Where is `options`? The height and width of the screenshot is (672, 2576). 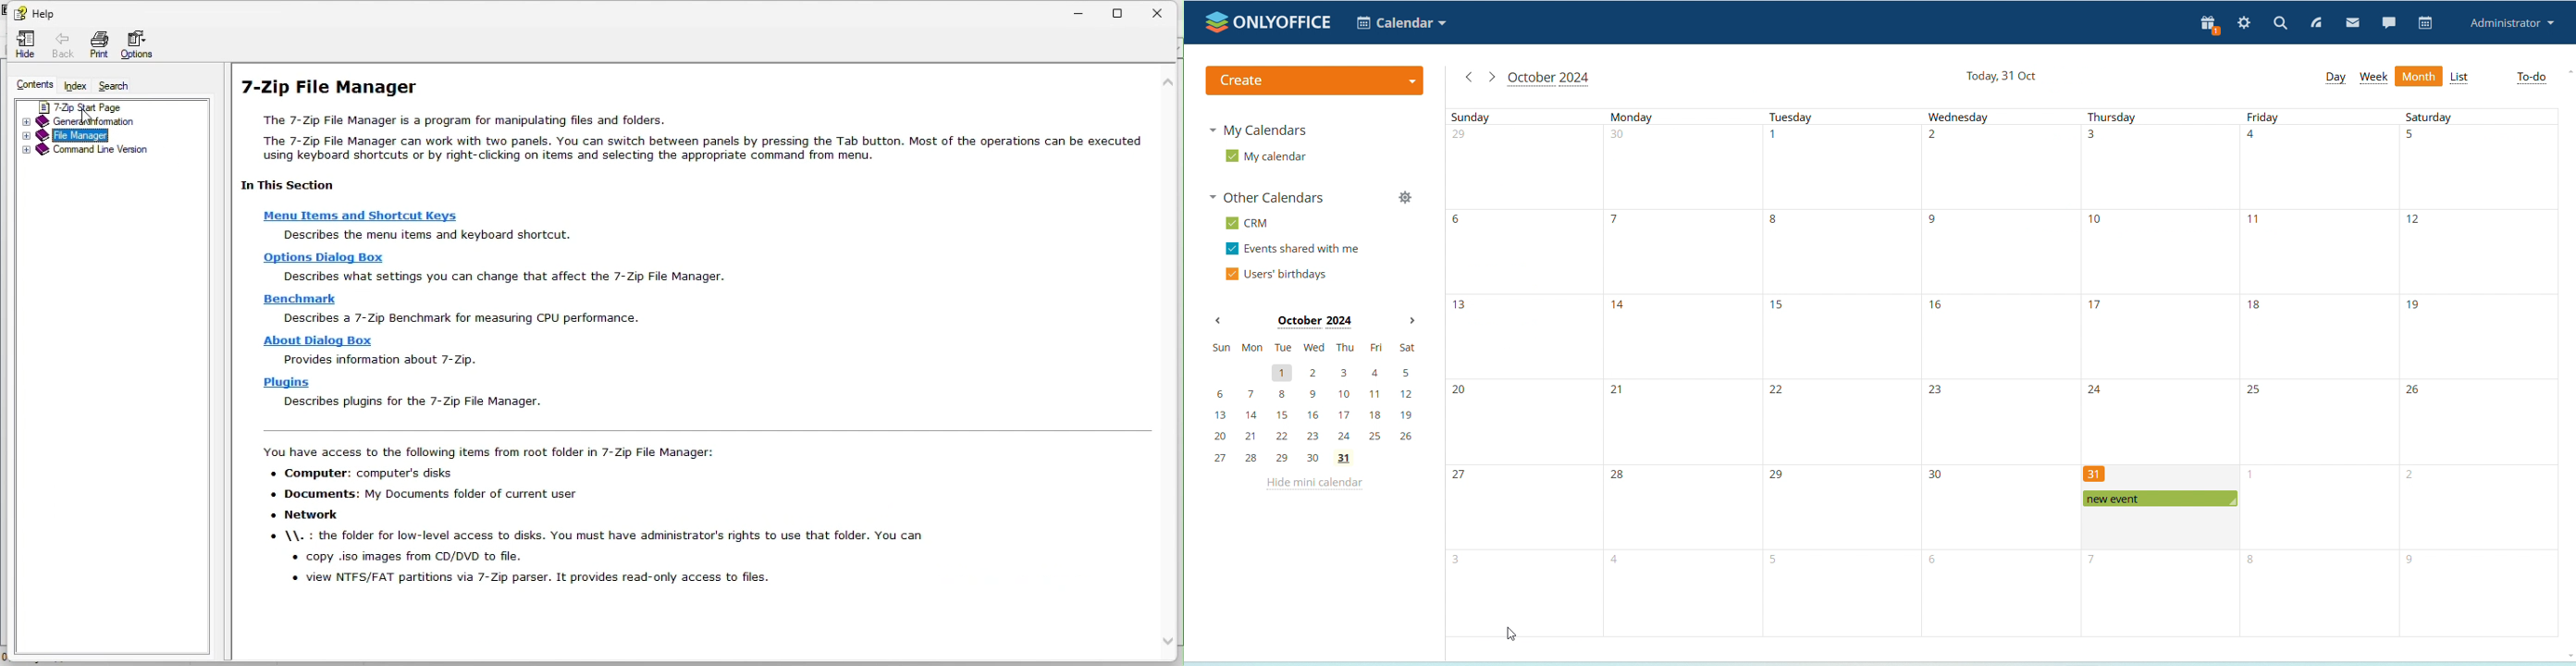 options is located at coordinates (141, 46).